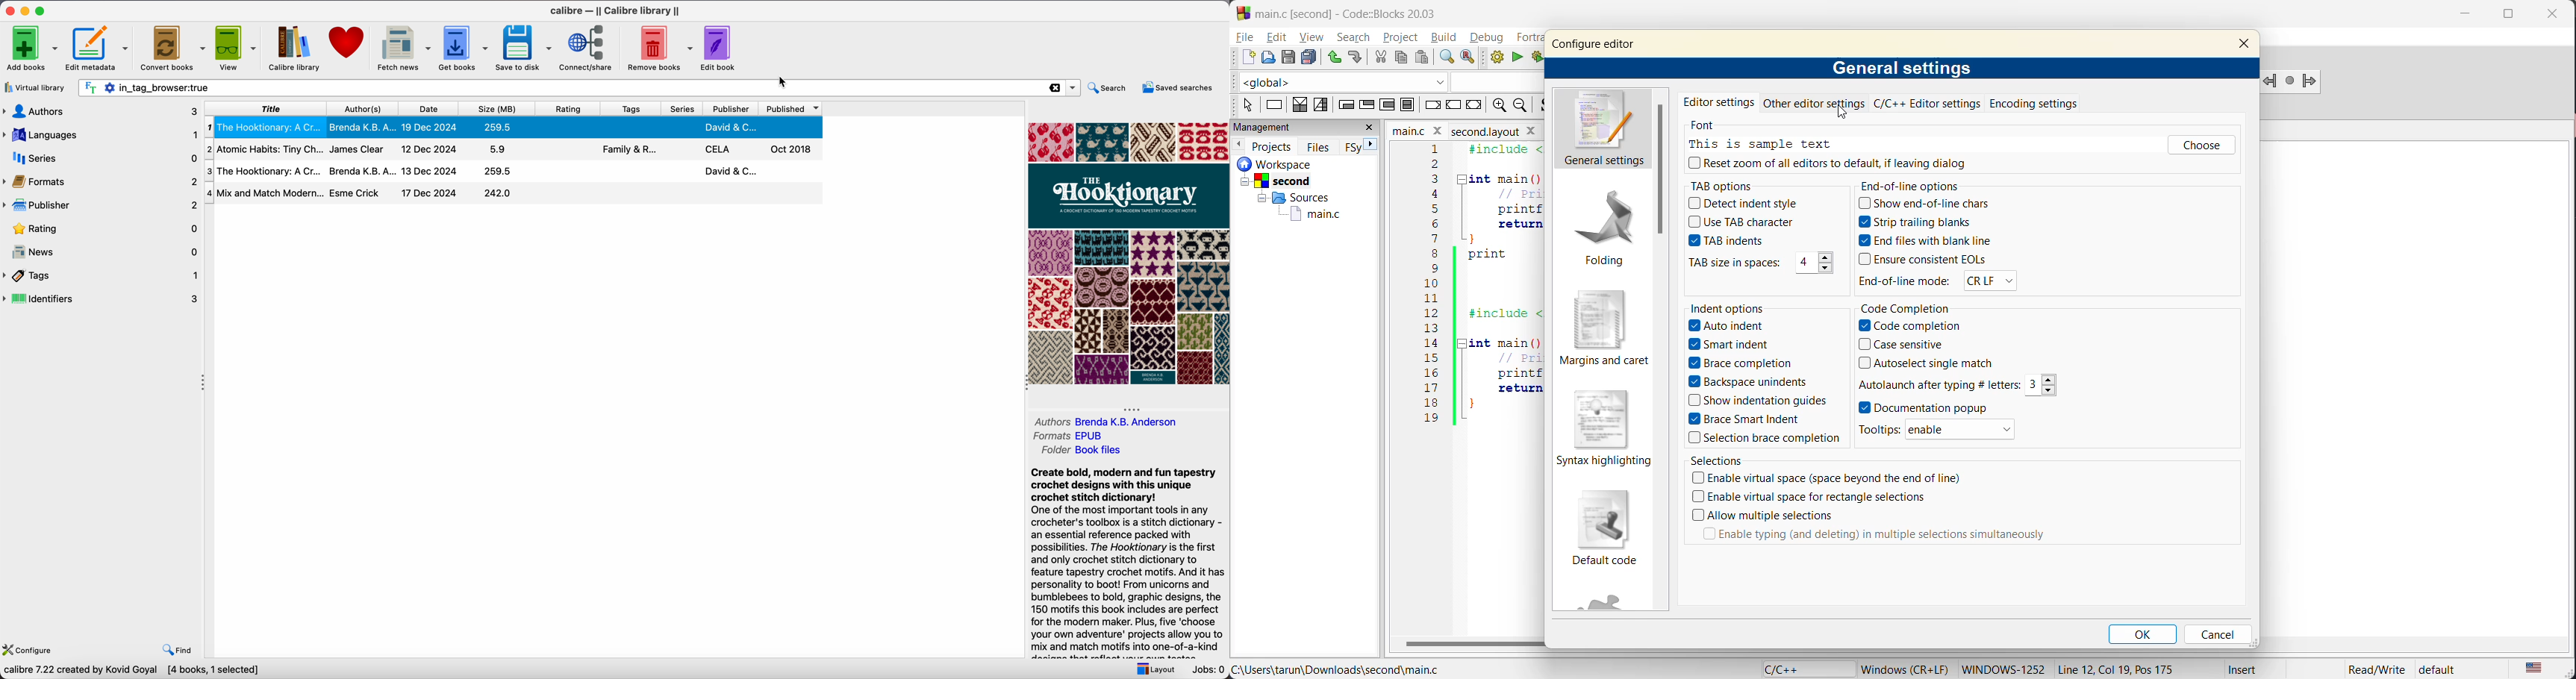  Describe the element at coordinates (173, 47) in the screenshot. I see `convert books` at that location.